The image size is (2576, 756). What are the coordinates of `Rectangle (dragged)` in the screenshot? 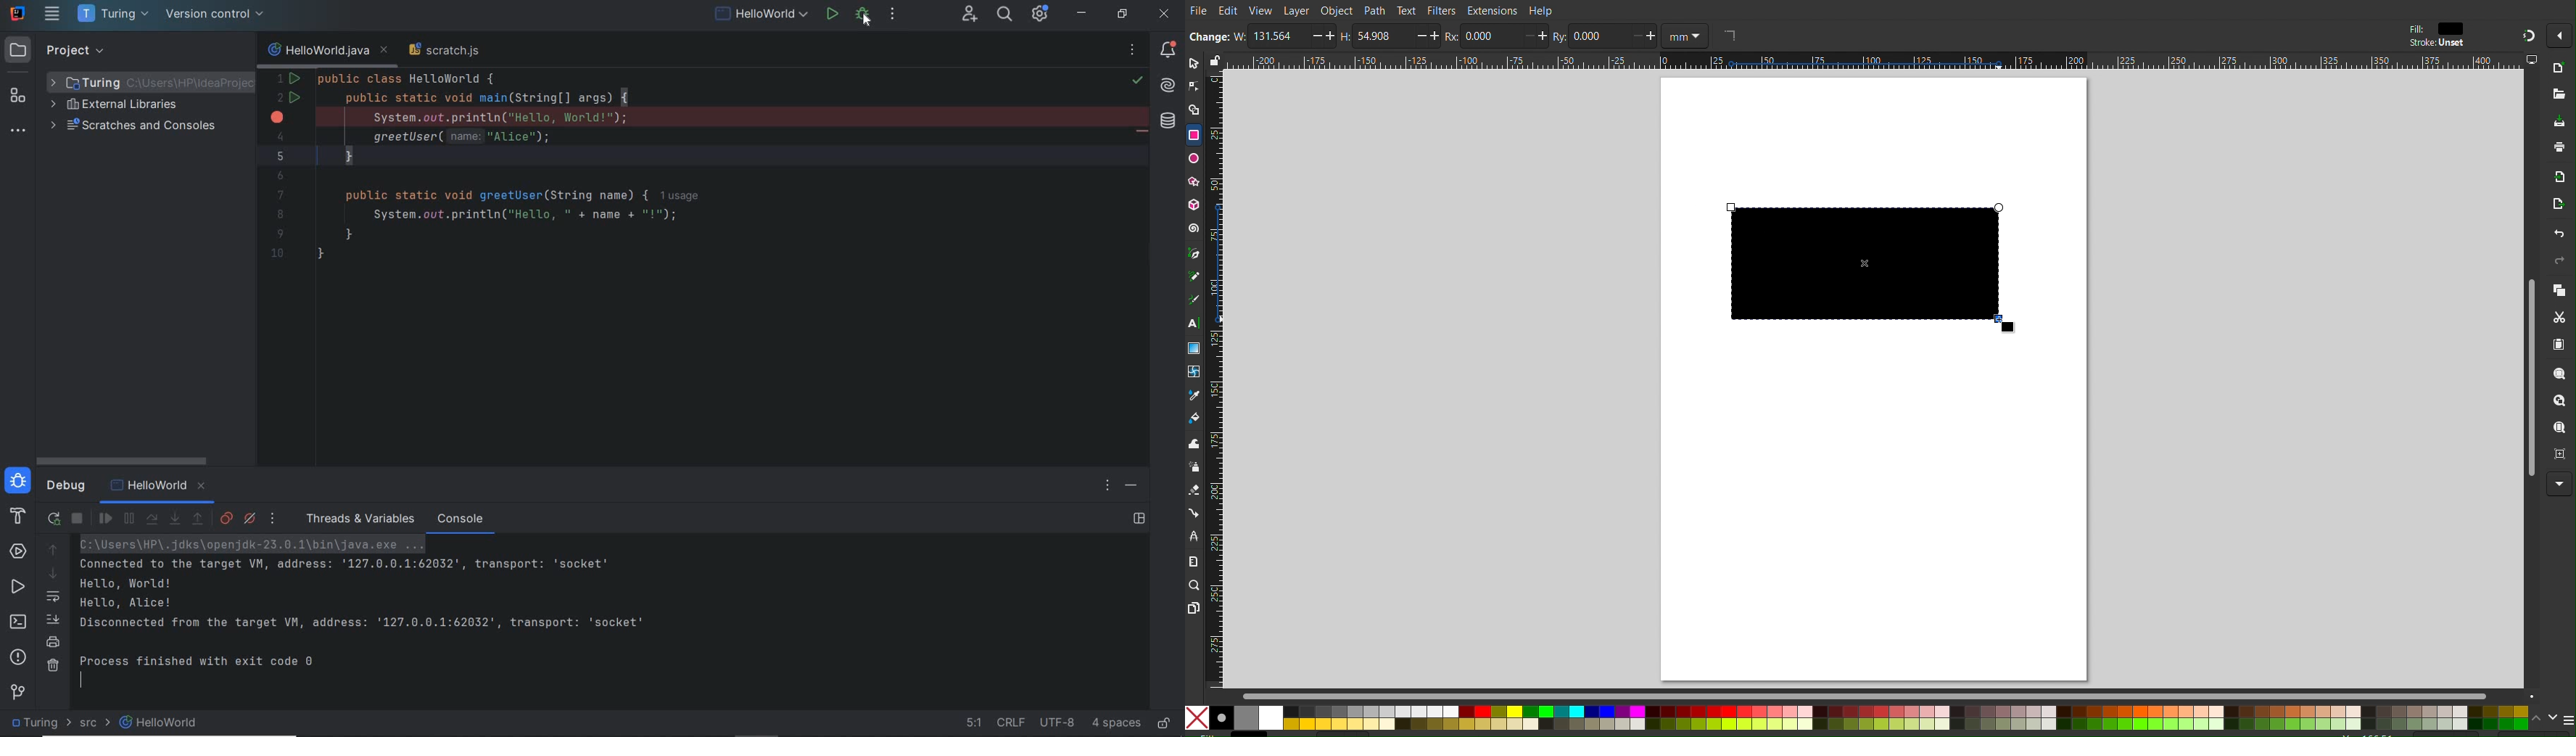 It's located at (1874, 268).